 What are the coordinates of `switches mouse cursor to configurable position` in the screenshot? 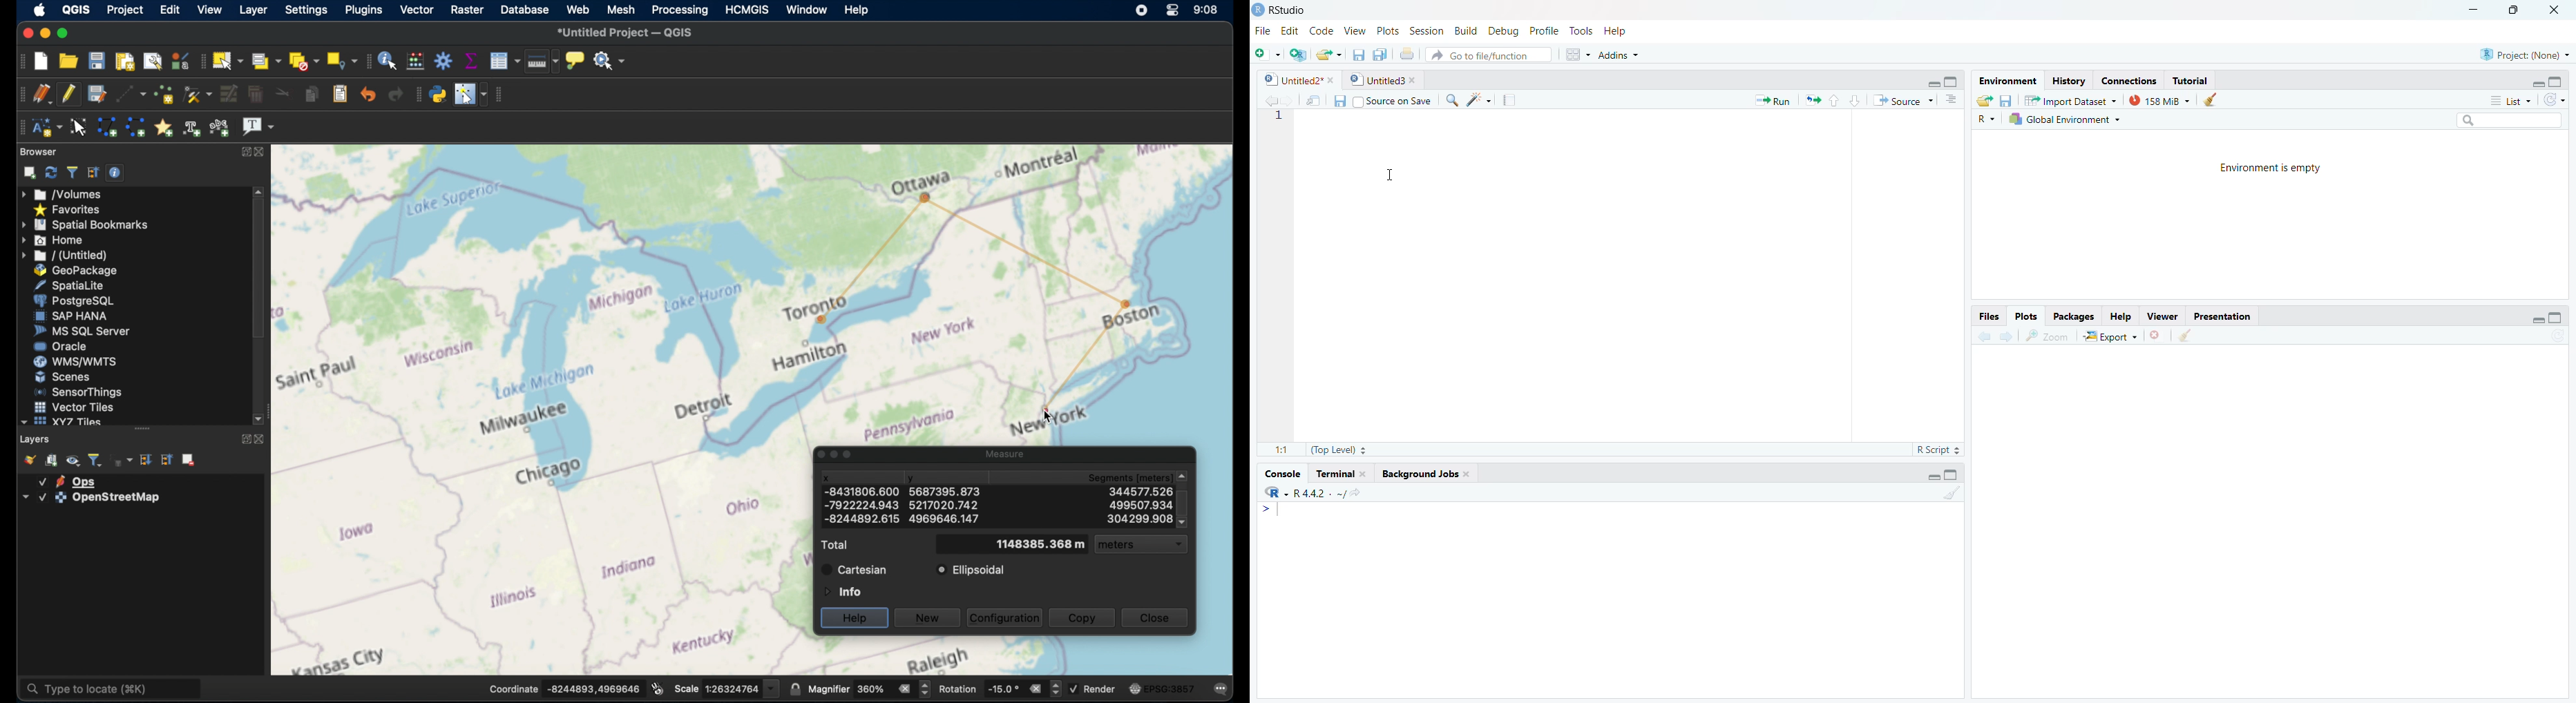 It's located at (471, 94).